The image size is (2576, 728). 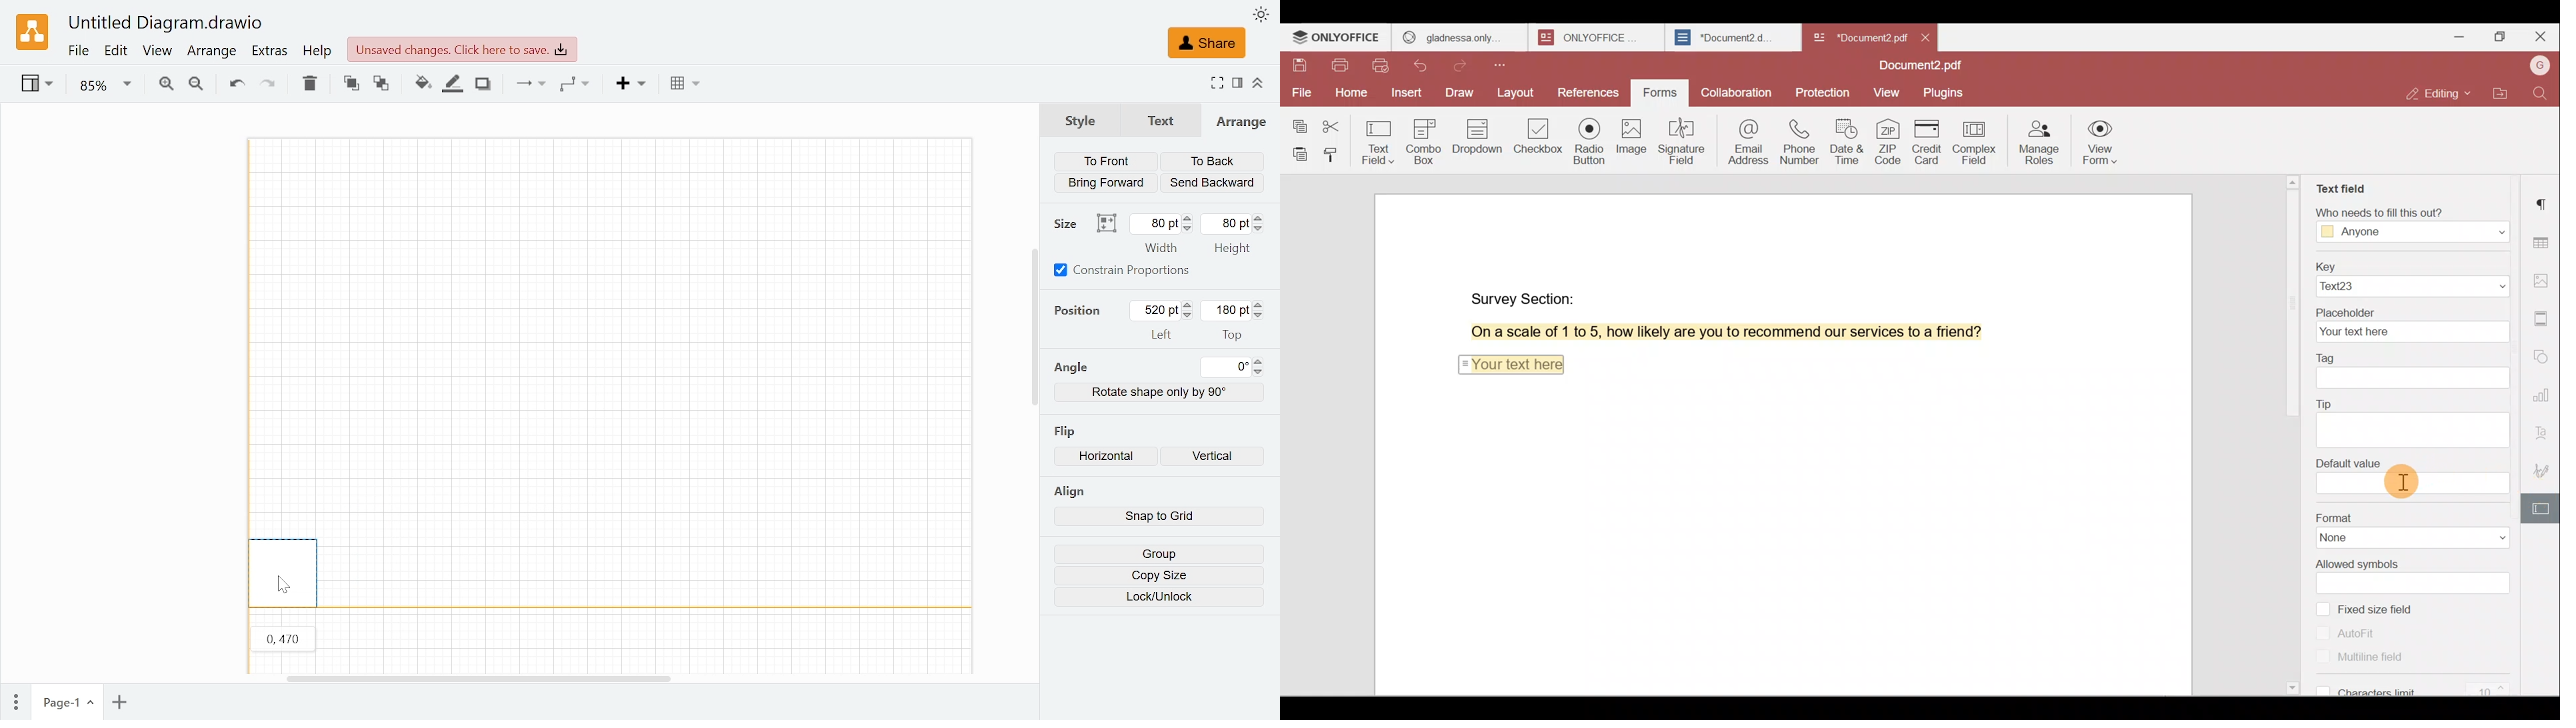 I want to click on Text Art settings, so click(x=2543, y=429).